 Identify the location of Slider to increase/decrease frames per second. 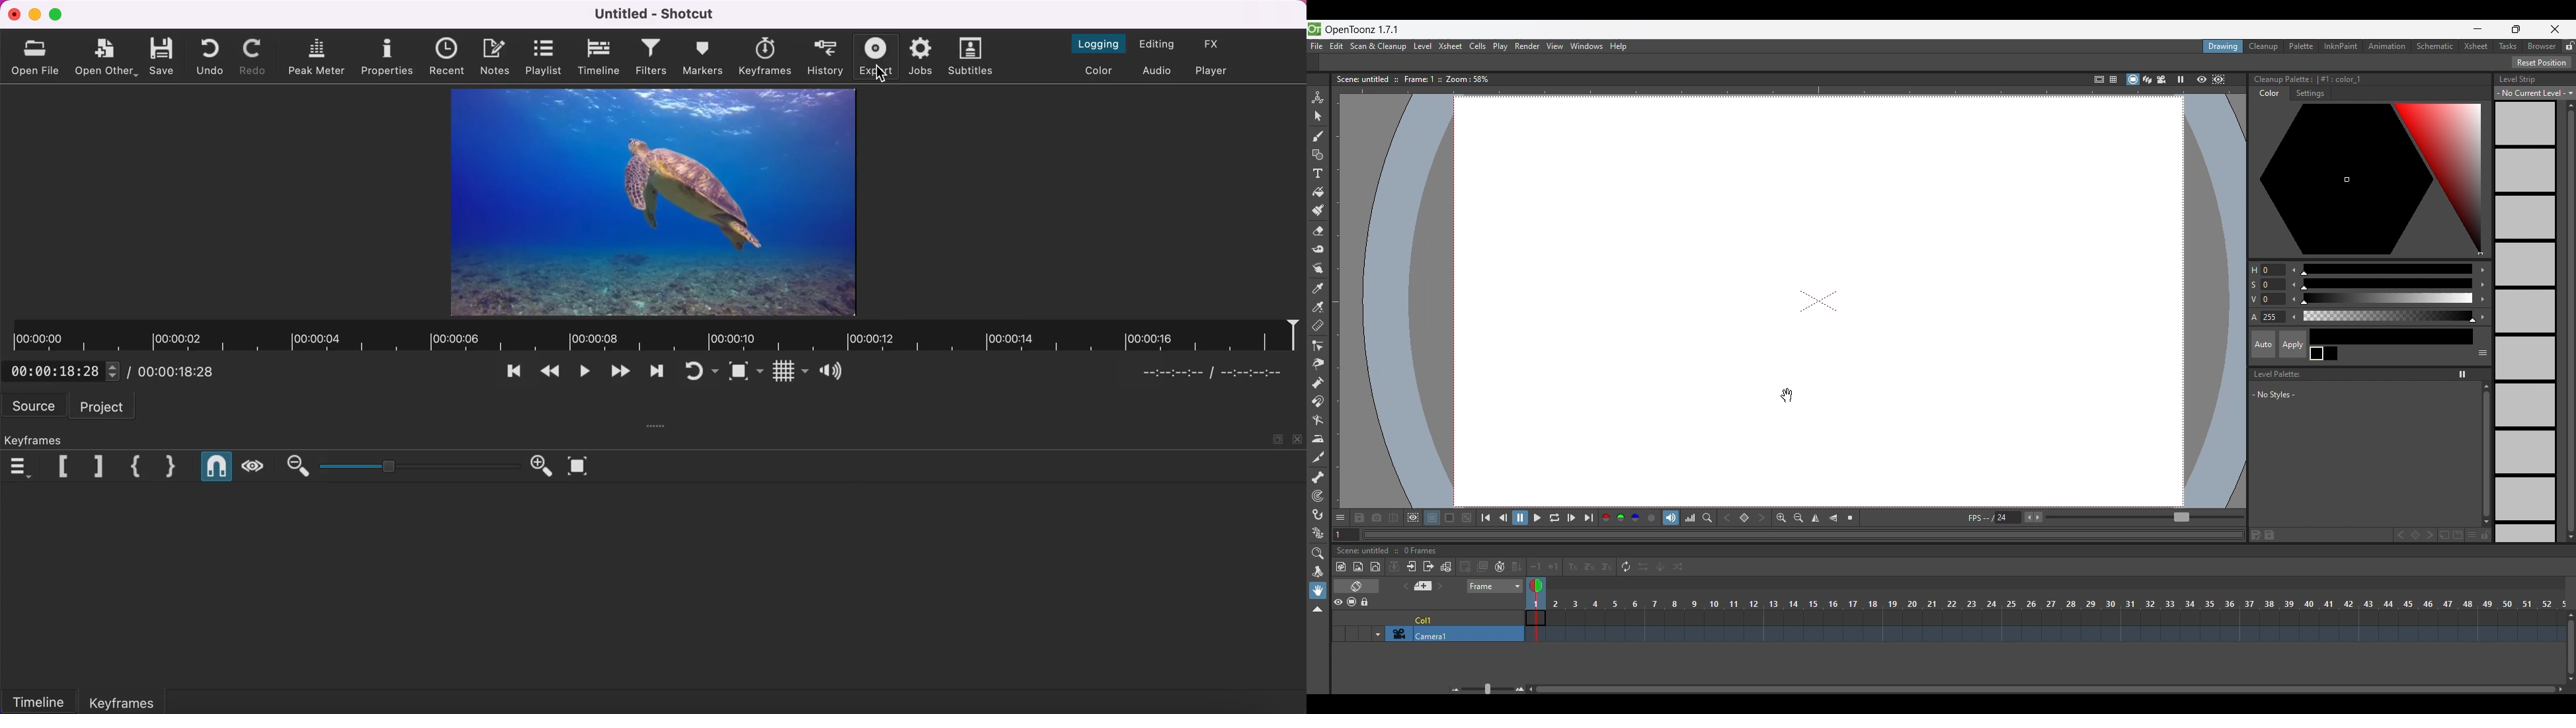
(2145, 517).